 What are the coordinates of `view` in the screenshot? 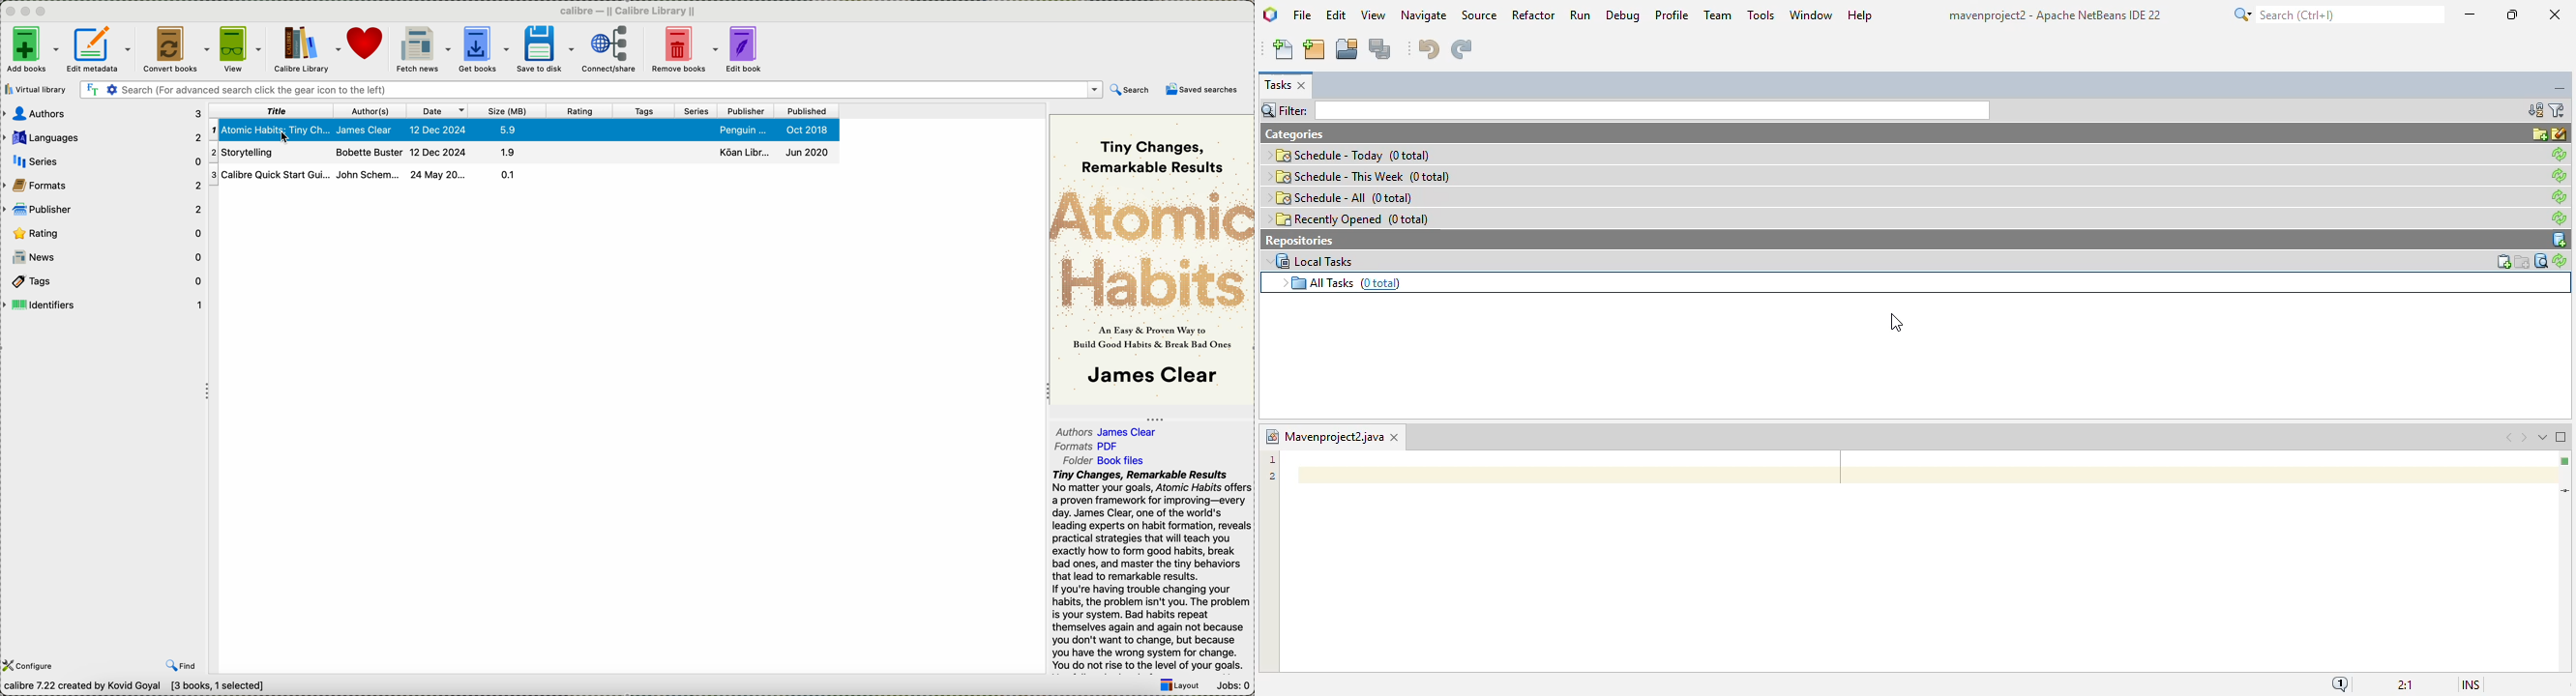 It's located at (1374, 14).